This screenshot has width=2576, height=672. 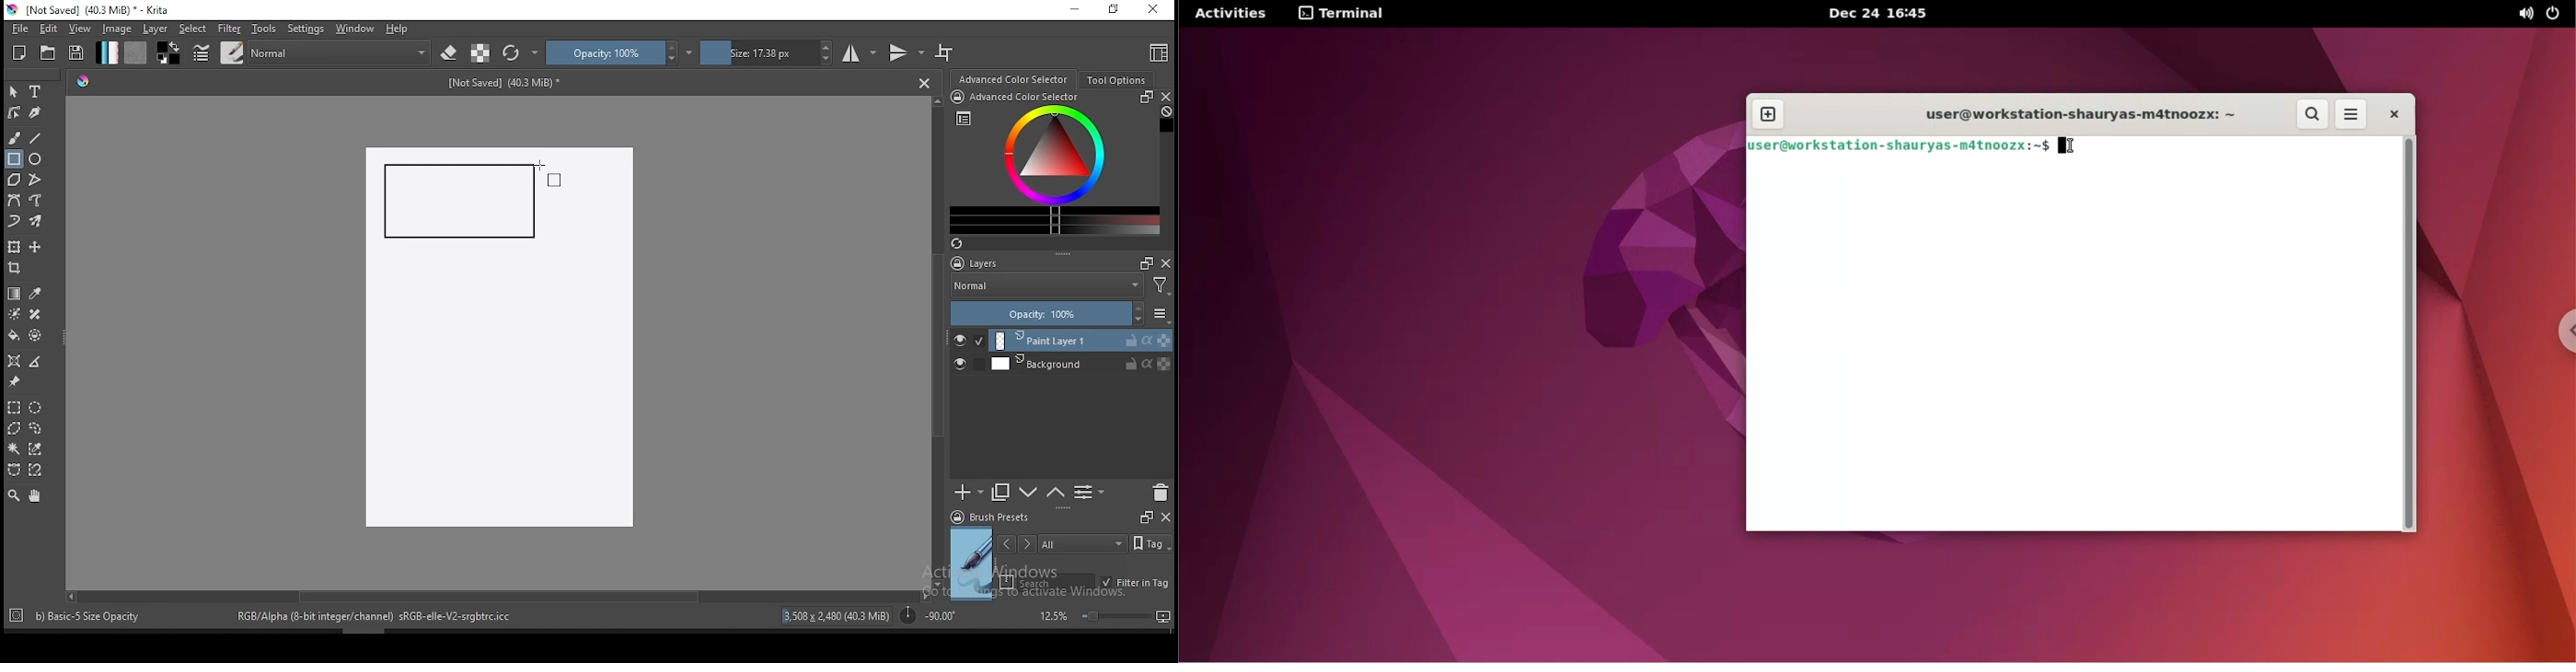 I want to click on polygon selection tool, so click(x=15, y=428).